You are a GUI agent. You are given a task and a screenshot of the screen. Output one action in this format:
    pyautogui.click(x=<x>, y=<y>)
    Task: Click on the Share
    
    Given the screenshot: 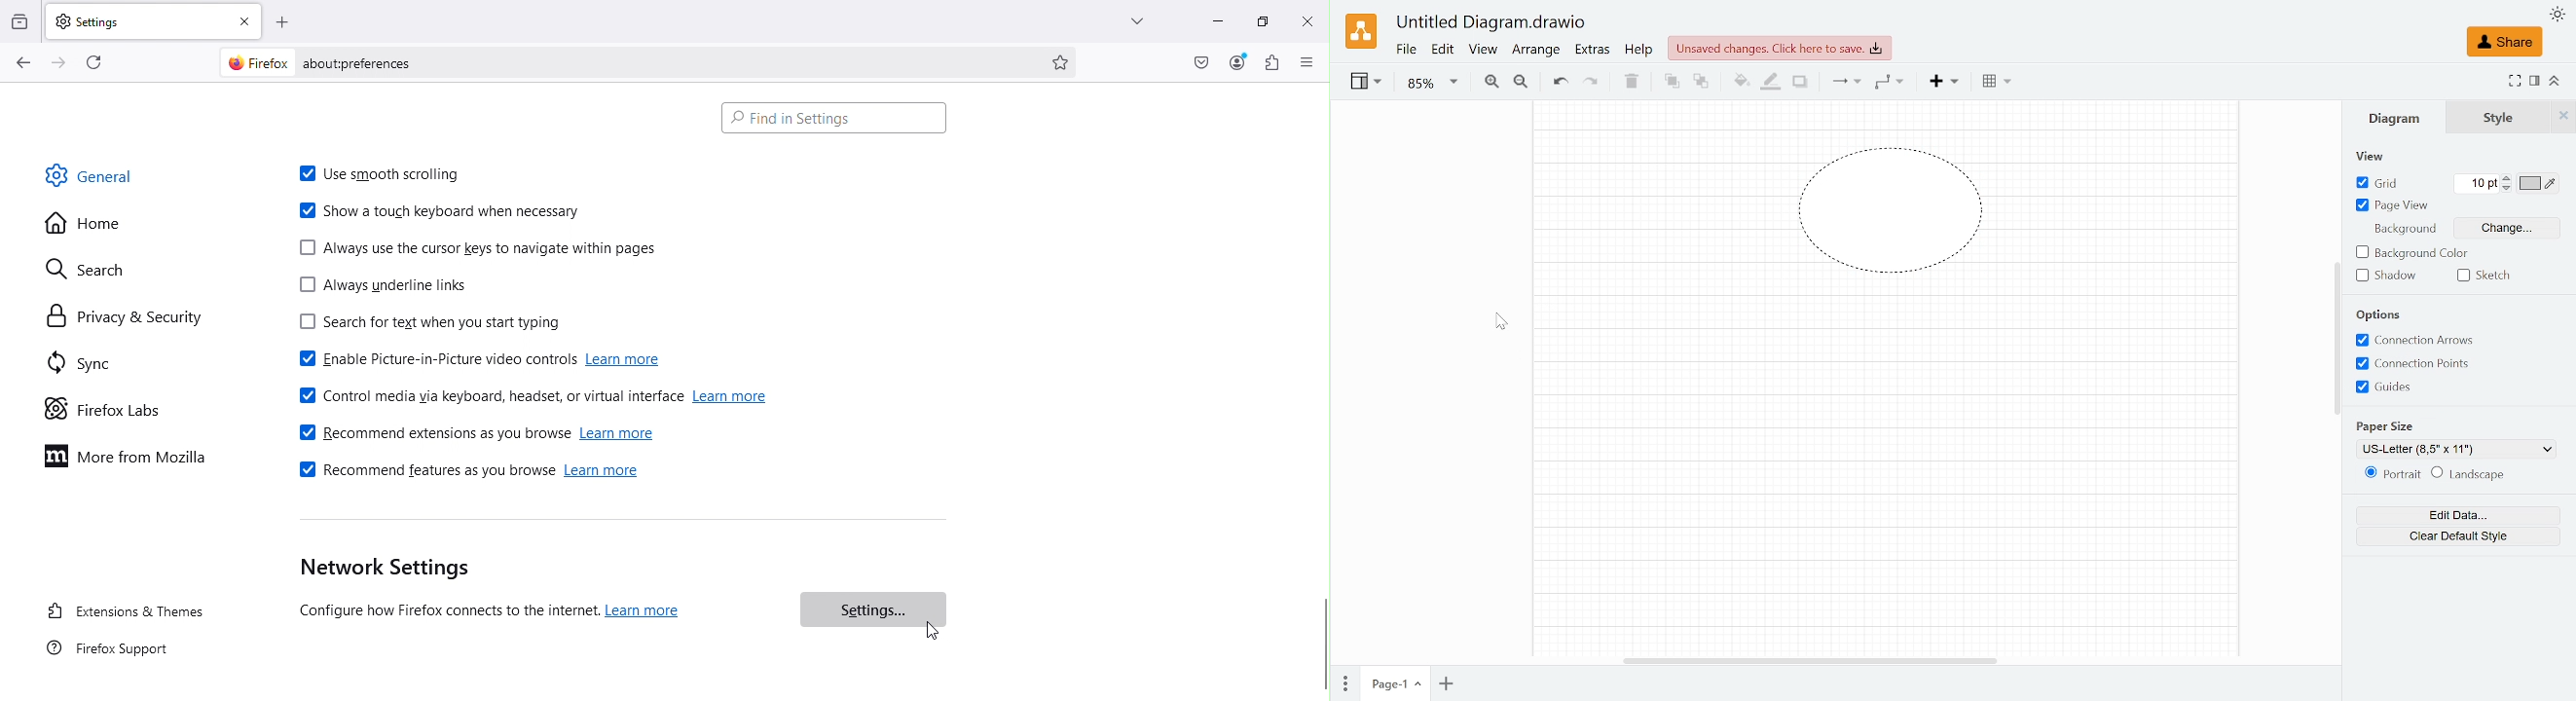 What is the action you would take?
    pyautogui.click(x=2506, y=41)
    